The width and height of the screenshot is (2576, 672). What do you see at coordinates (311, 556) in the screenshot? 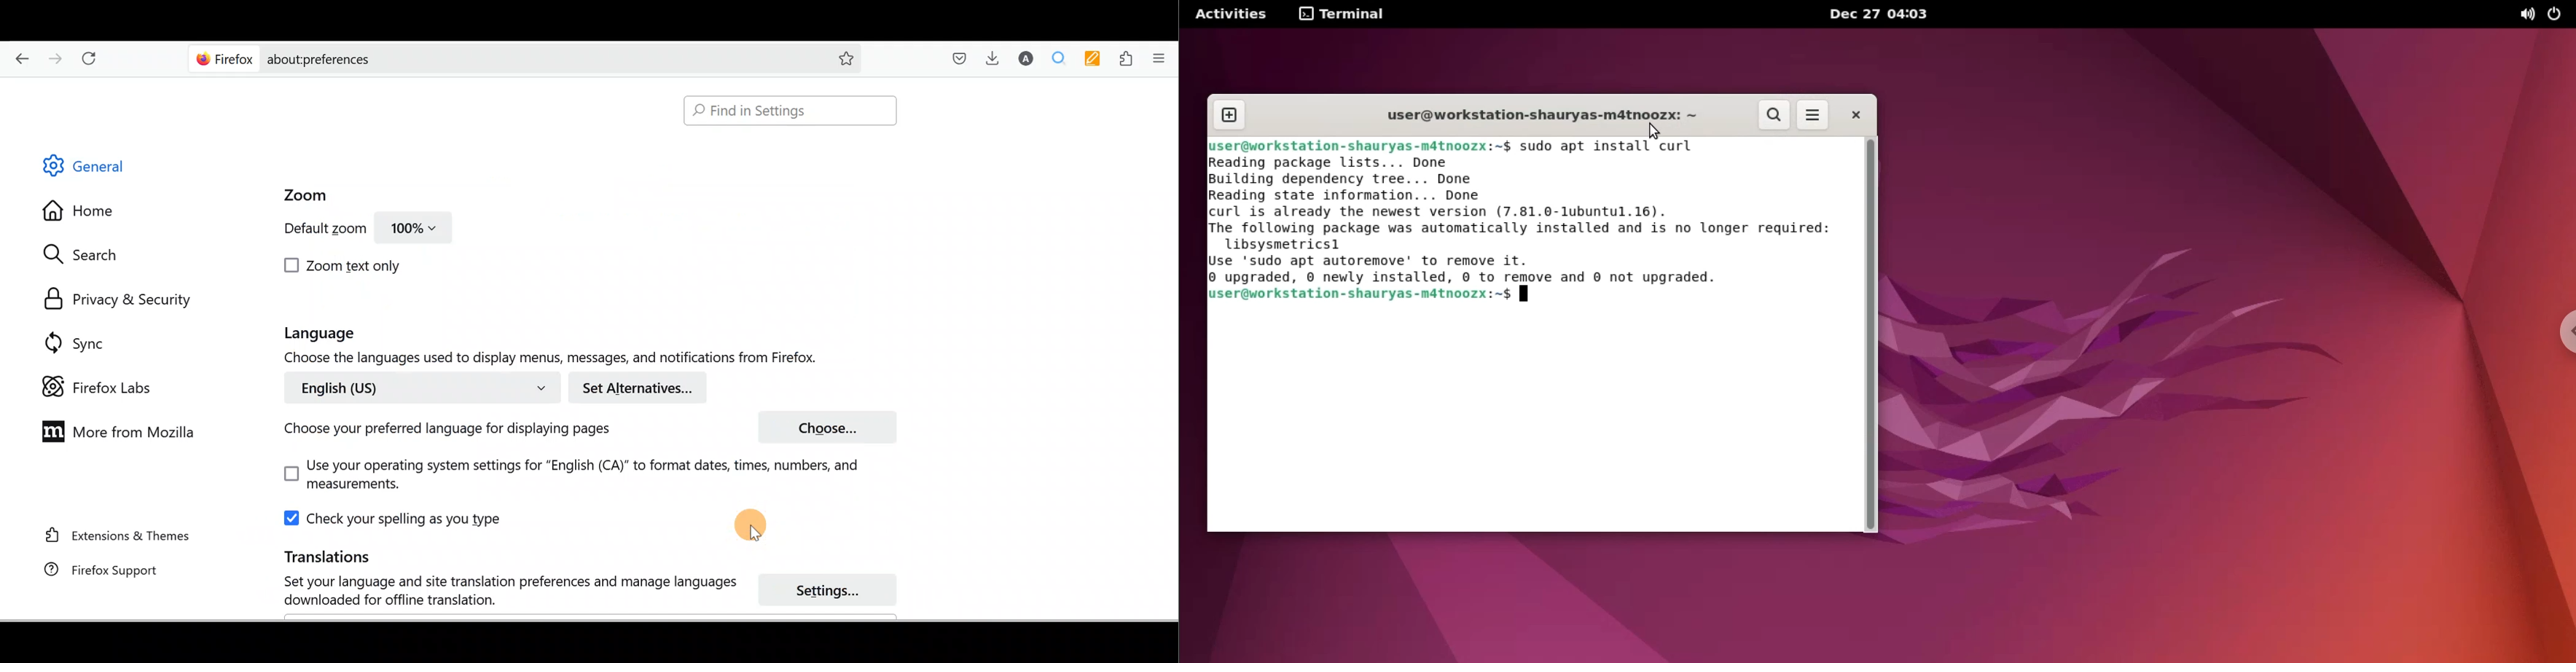
I see `Translations` at bounding box center [311, 556].